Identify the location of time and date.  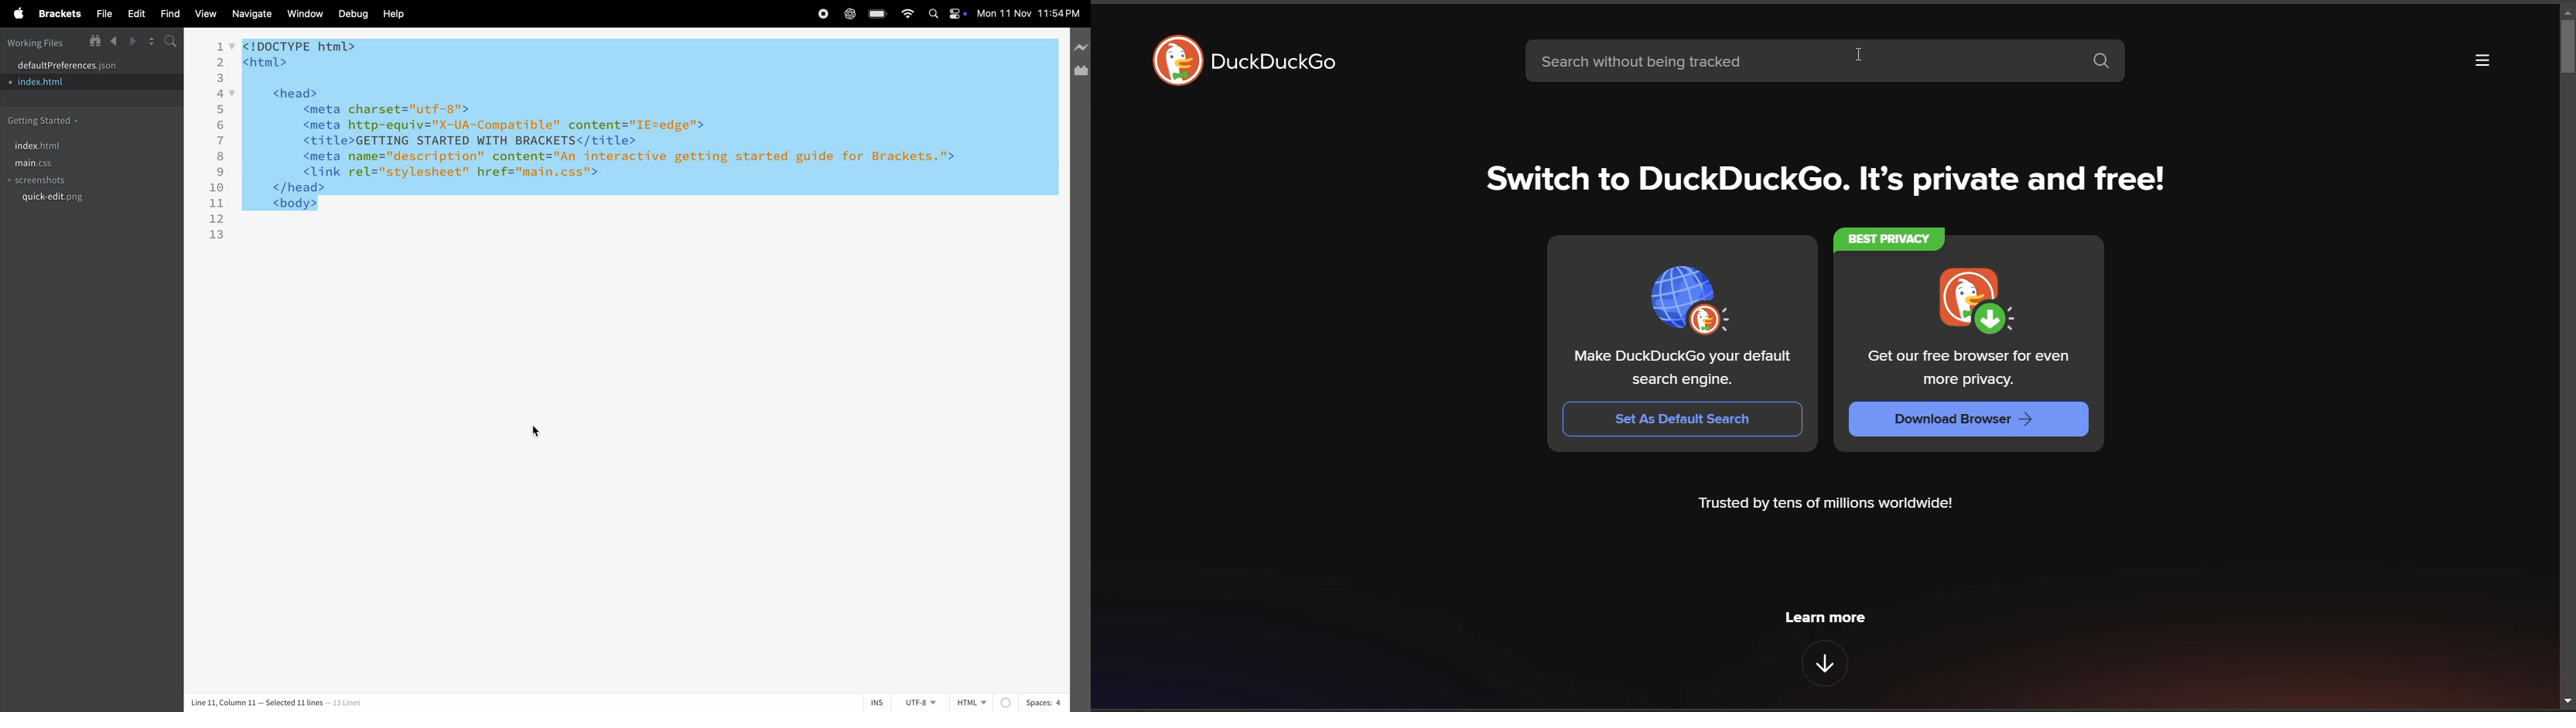
(1030, 13).